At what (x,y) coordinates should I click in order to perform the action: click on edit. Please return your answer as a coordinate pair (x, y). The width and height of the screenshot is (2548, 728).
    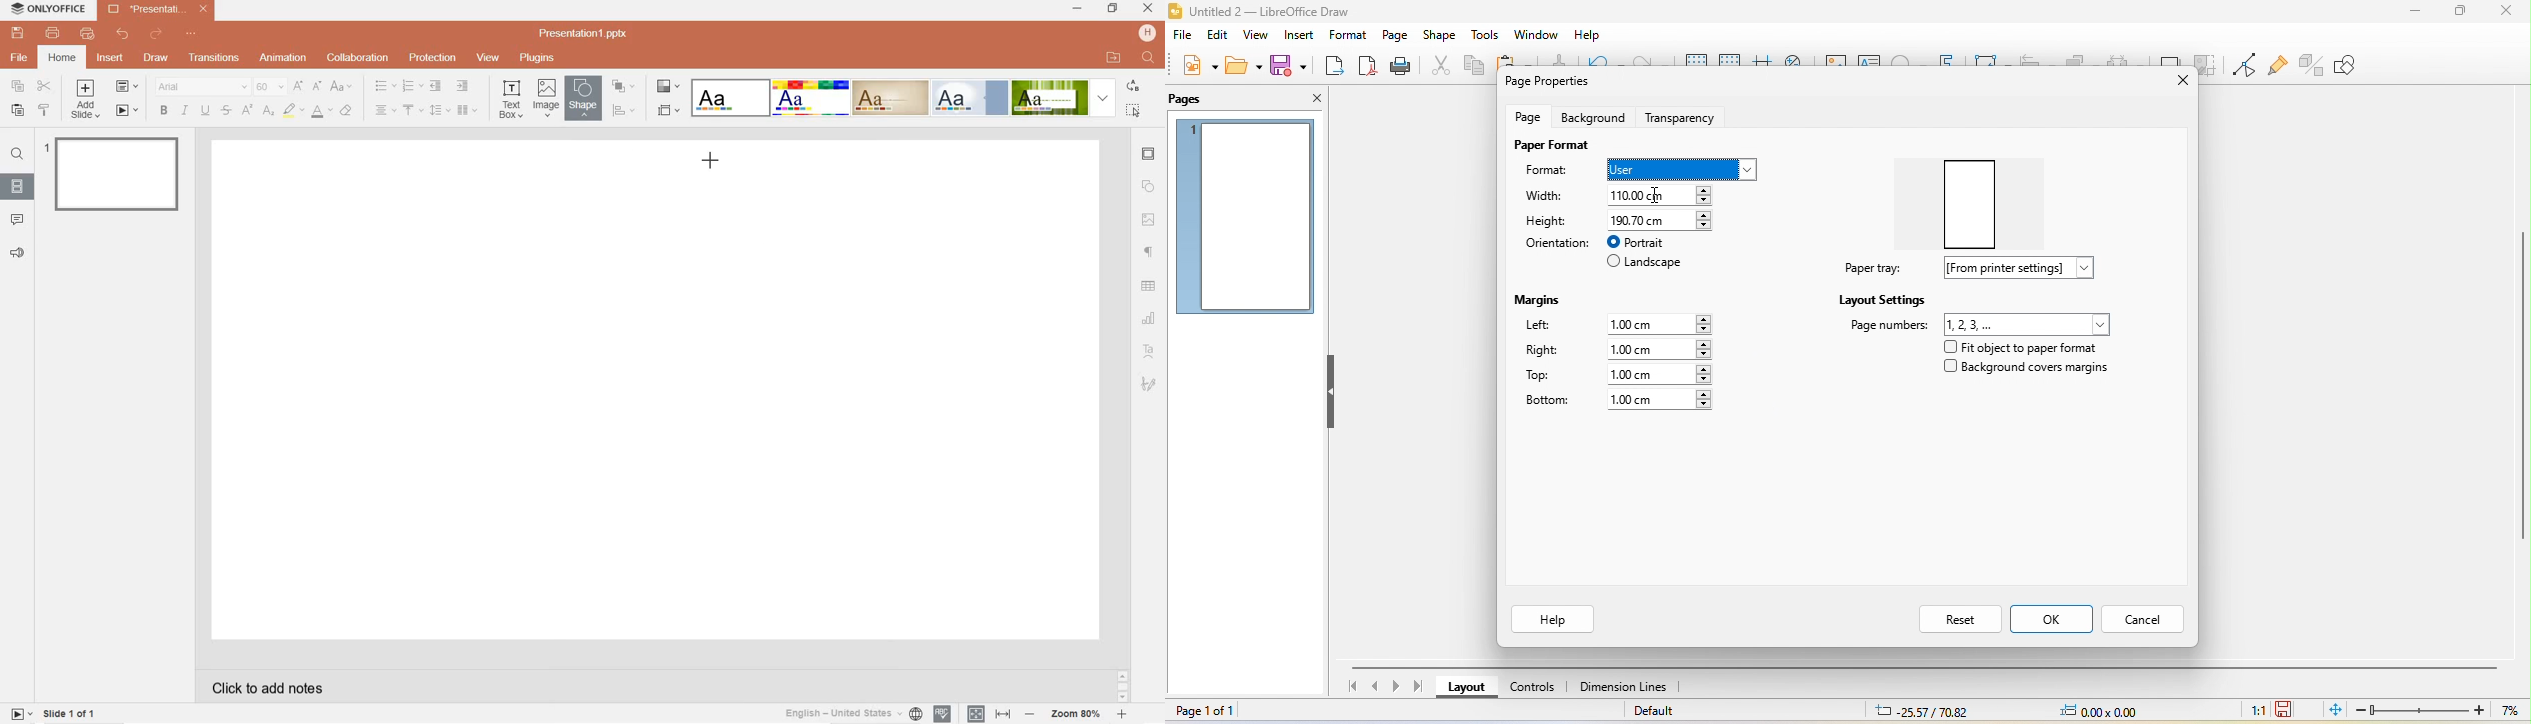
    Looking at the image, I should click on (1220, 35).